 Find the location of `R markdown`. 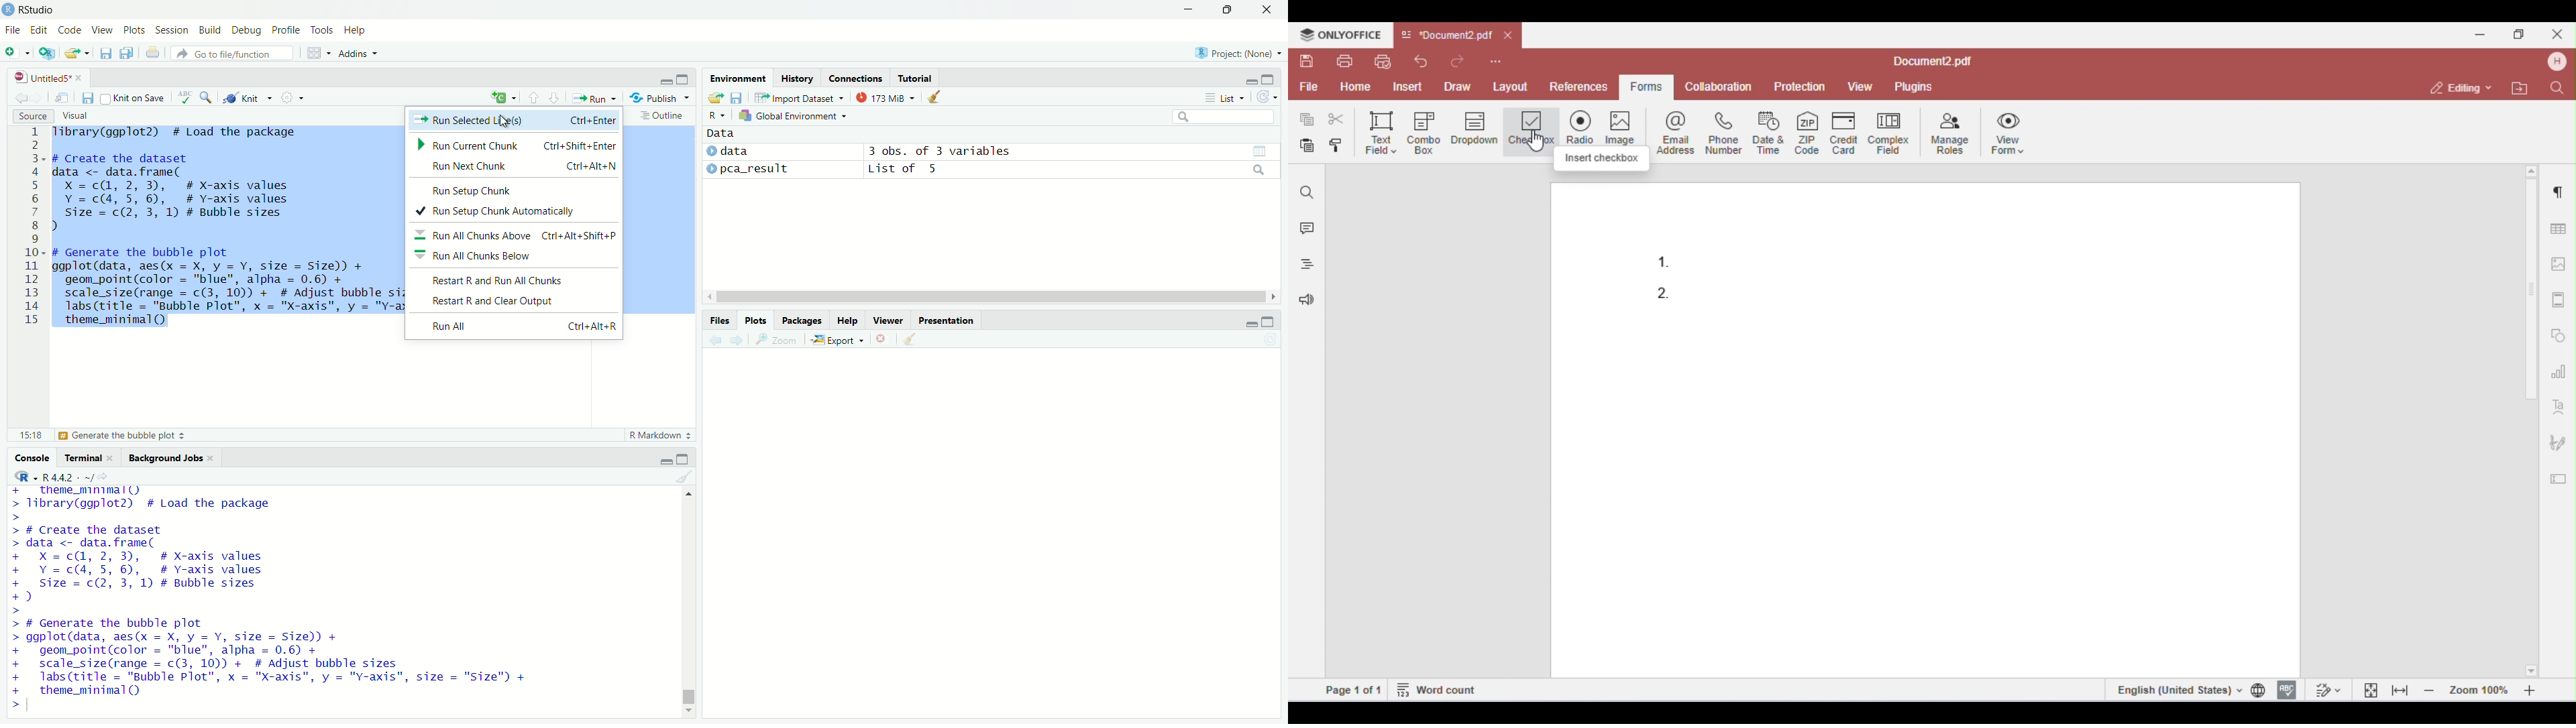

R markdown is located at coordinates (661, 435).